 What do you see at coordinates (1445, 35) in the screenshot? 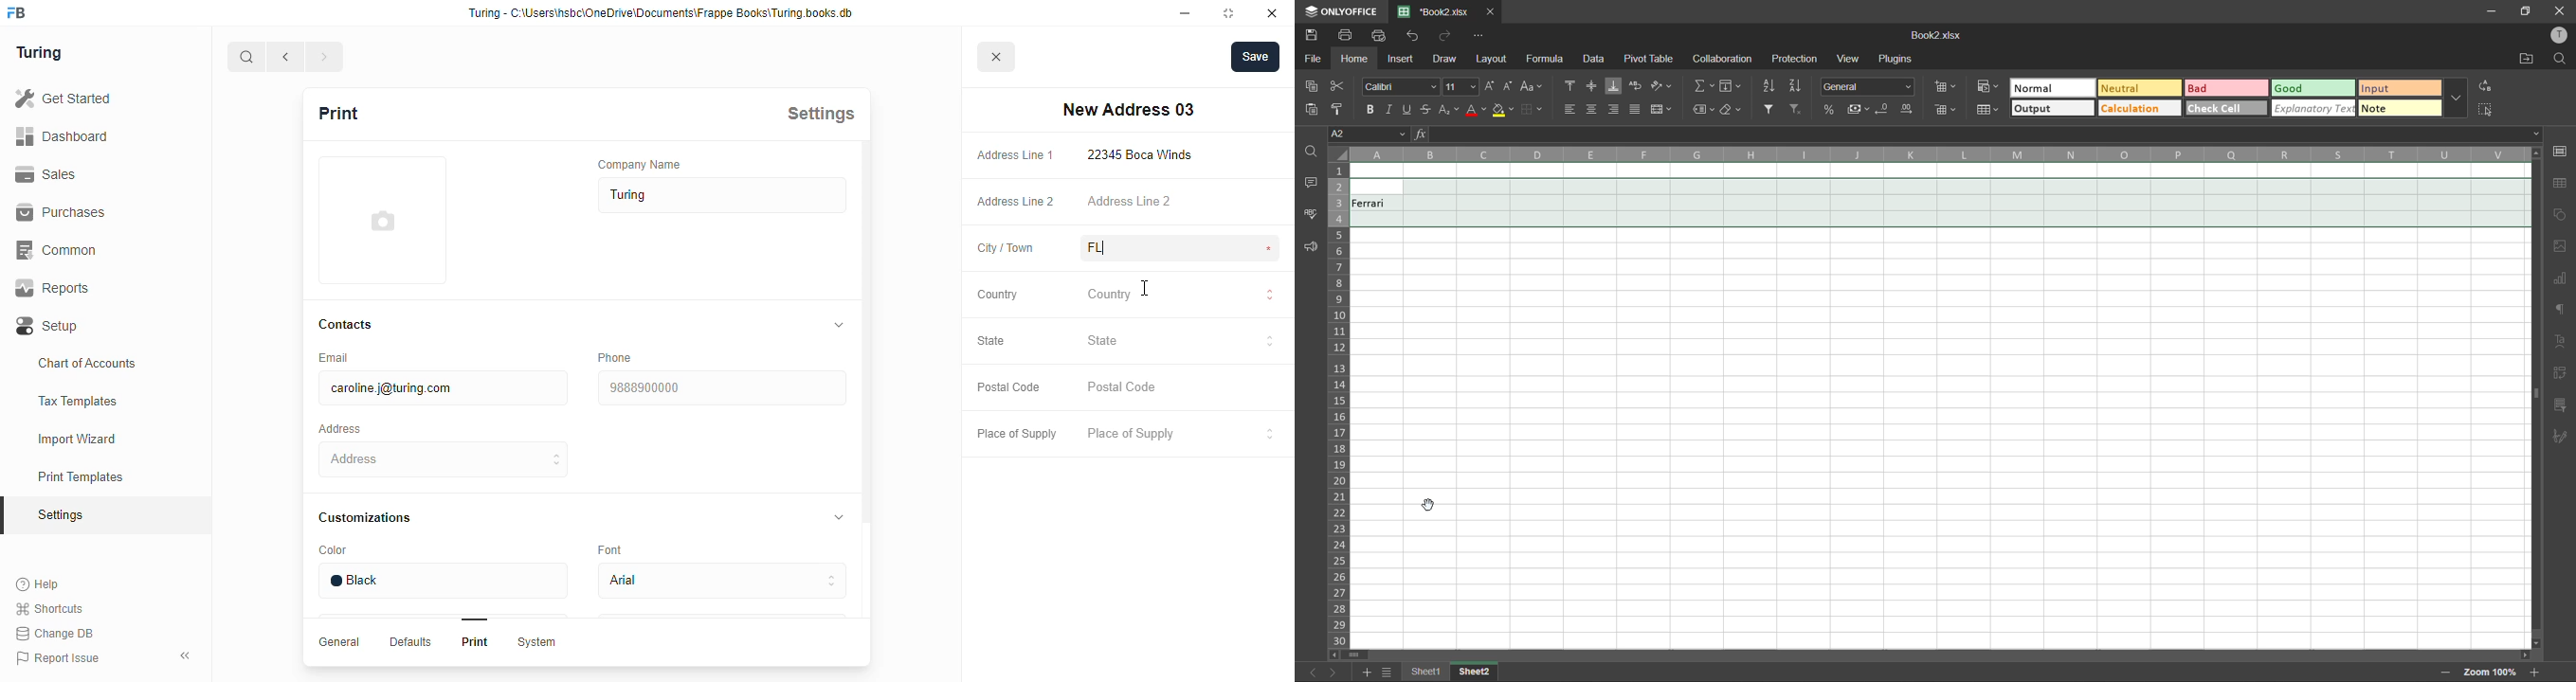
I see `redo` at bounding box center [1445, 35].